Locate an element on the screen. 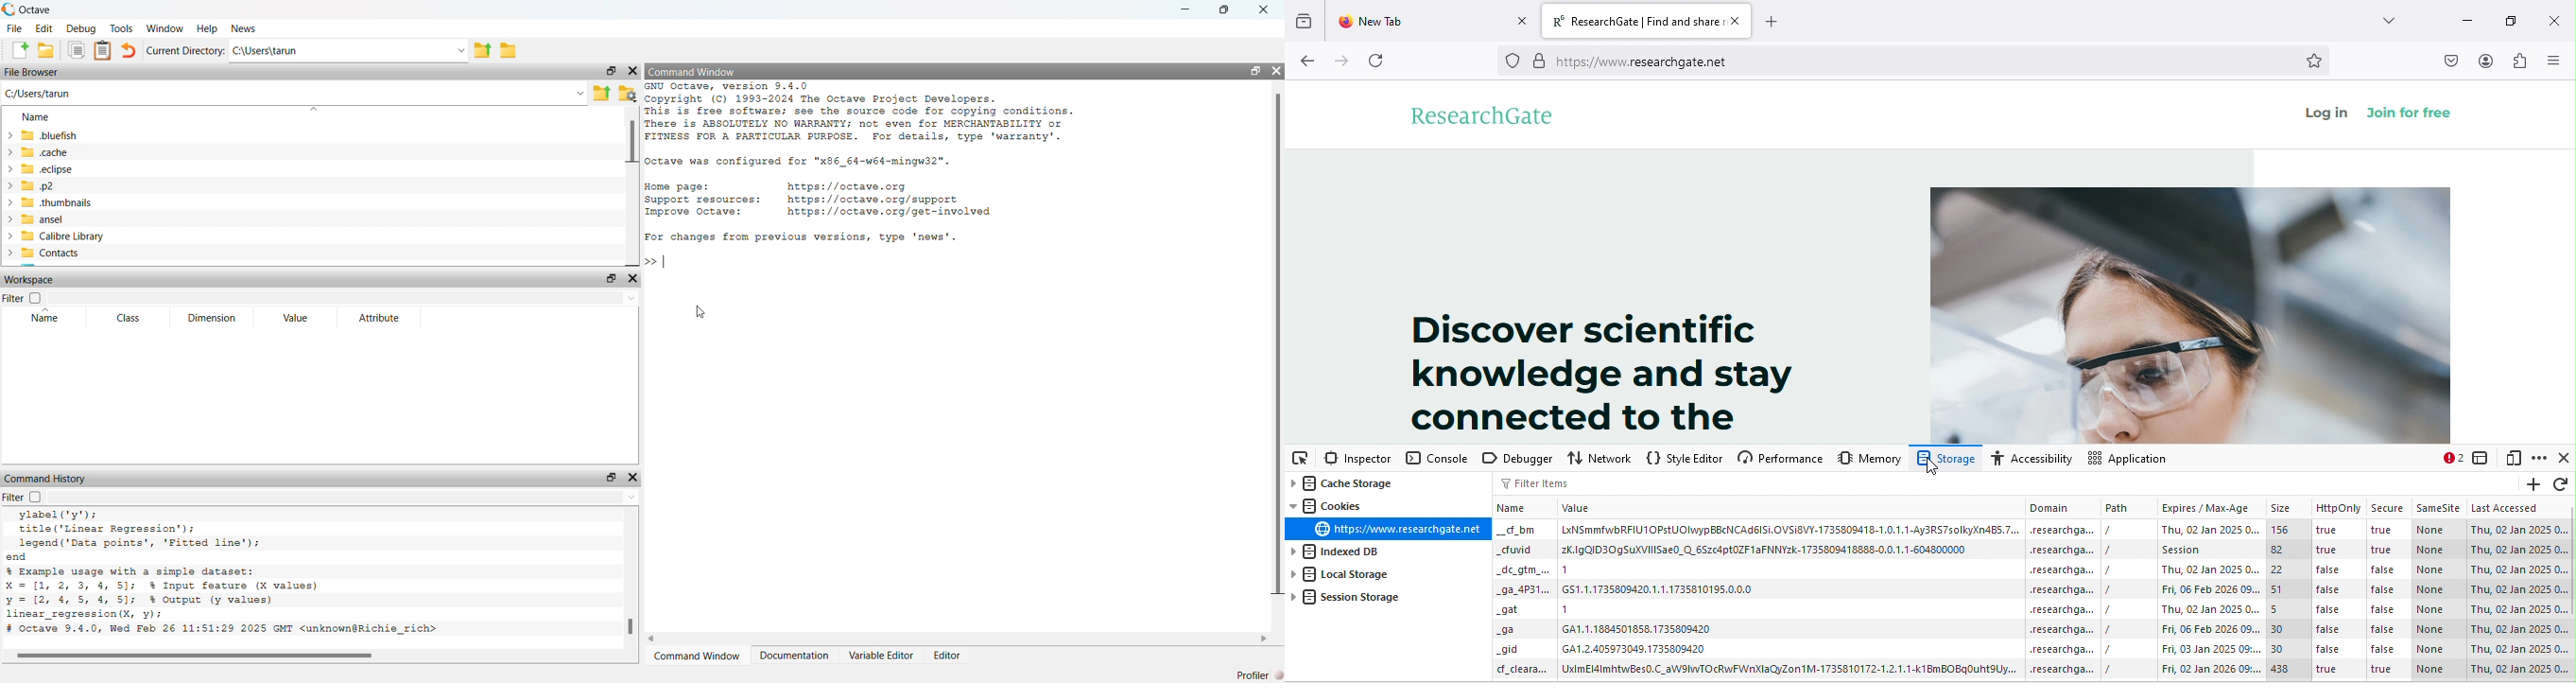 The width and height of the screenshot is (2576, 700). .eclipse is located at coordinates (83, 168).